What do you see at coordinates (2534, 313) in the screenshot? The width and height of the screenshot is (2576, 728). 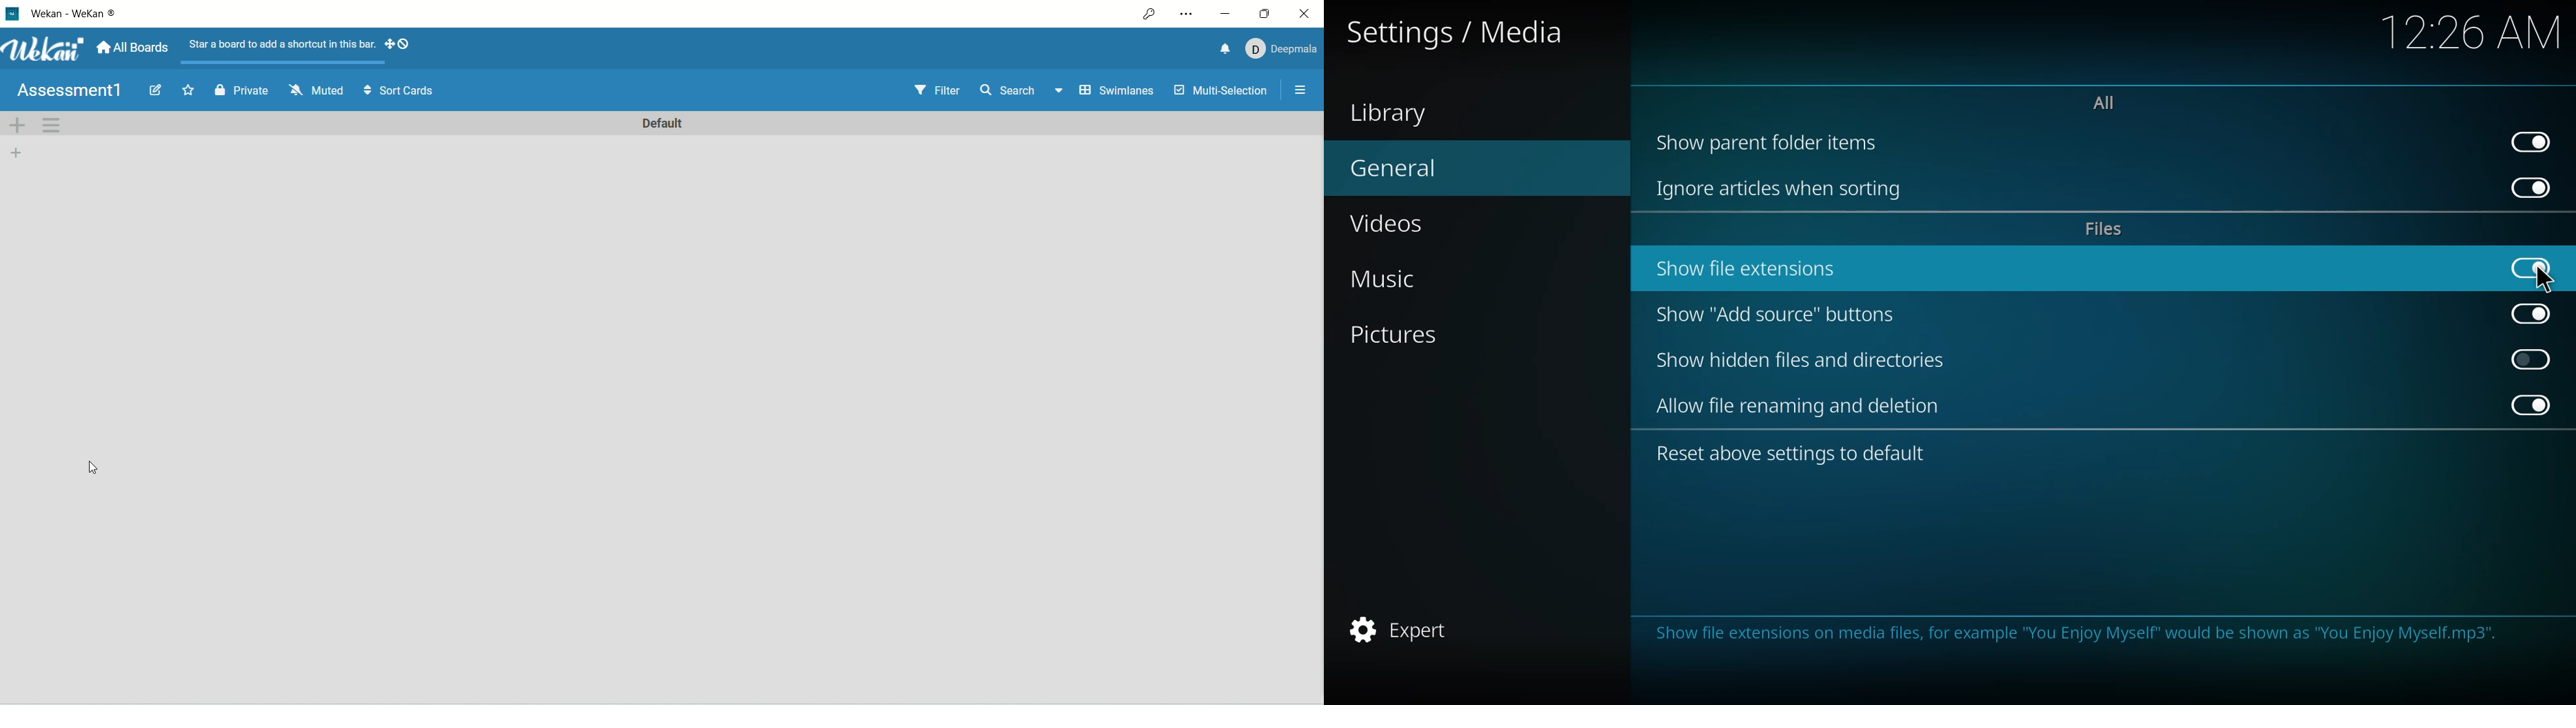 I see `enabled` at bounding box center [2534, 313].